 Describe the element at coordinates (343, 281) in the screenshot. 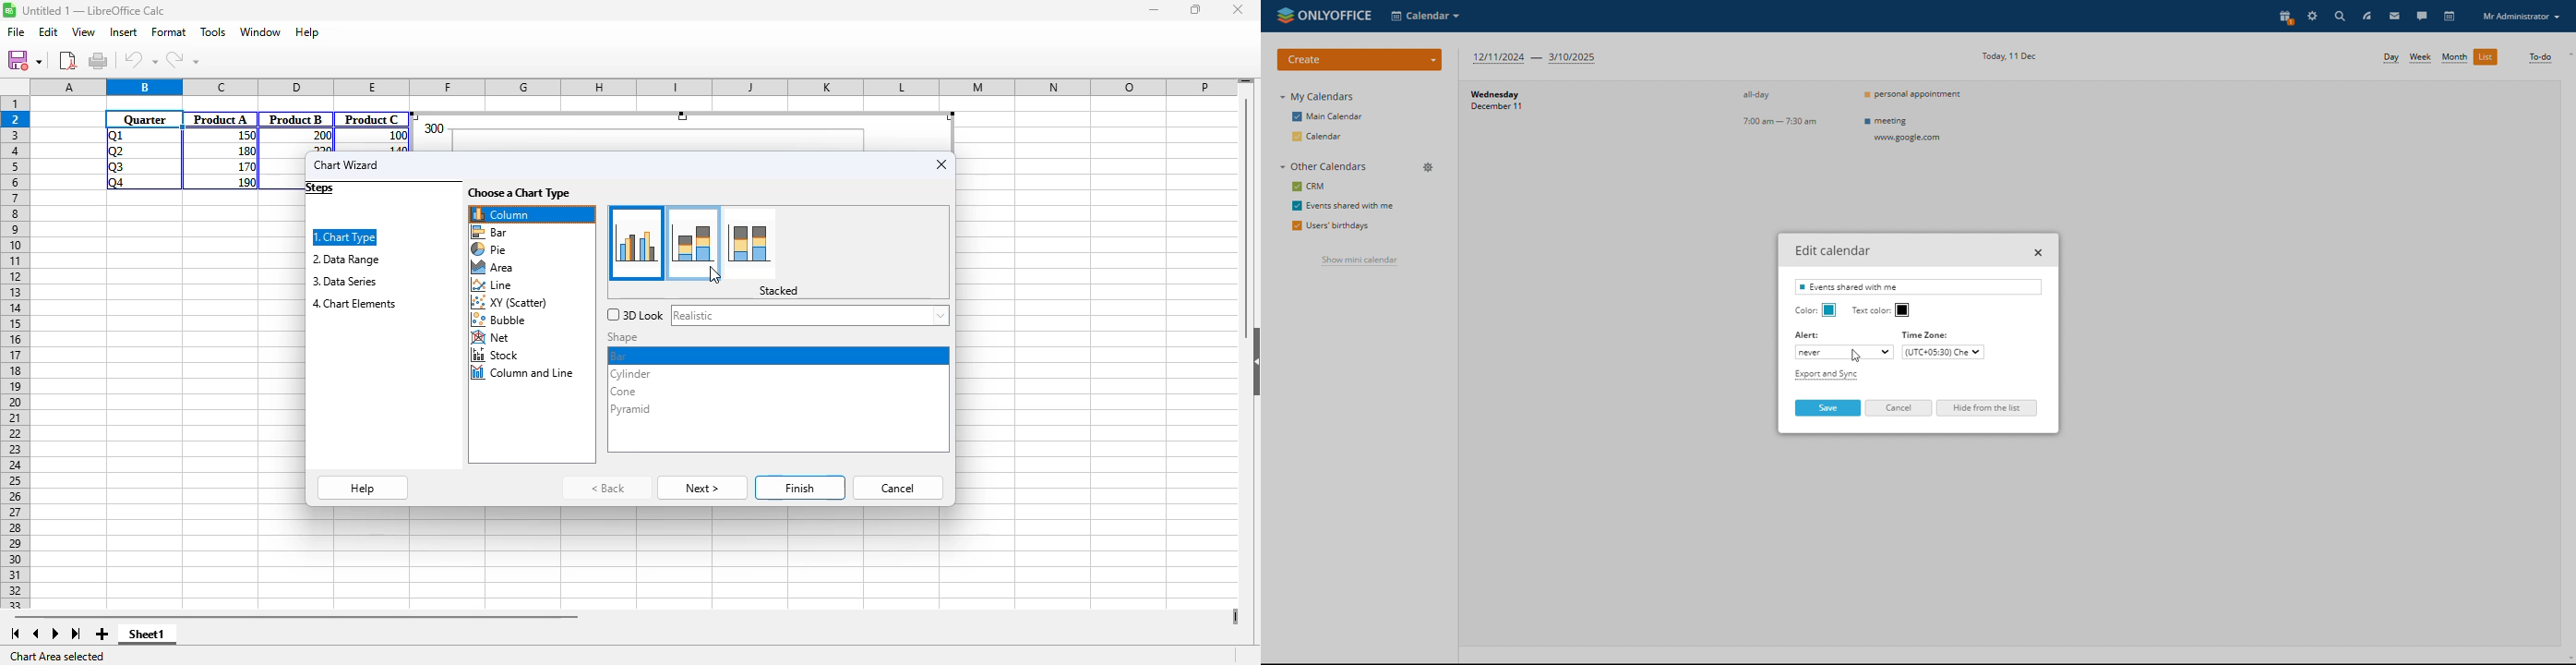

I see `3. data series` at that location.